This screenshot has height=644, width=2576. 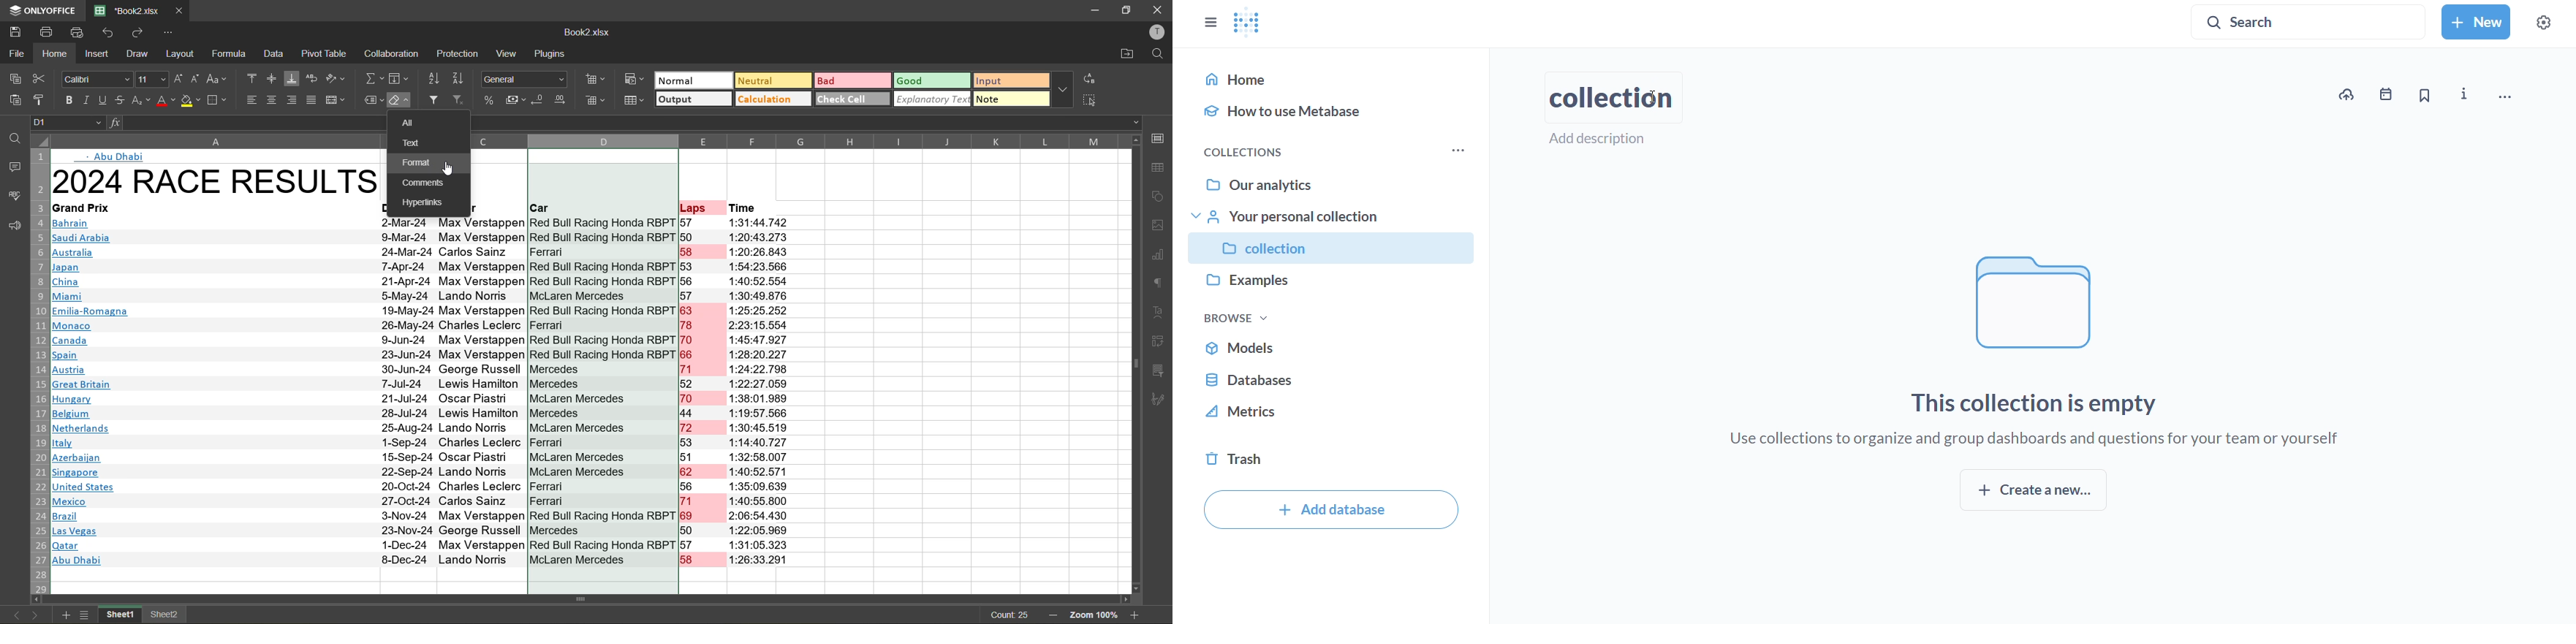 What do you see at coordinates (291, 100) in the screenshot?
I see `align right` at bounding box center [291, 100].